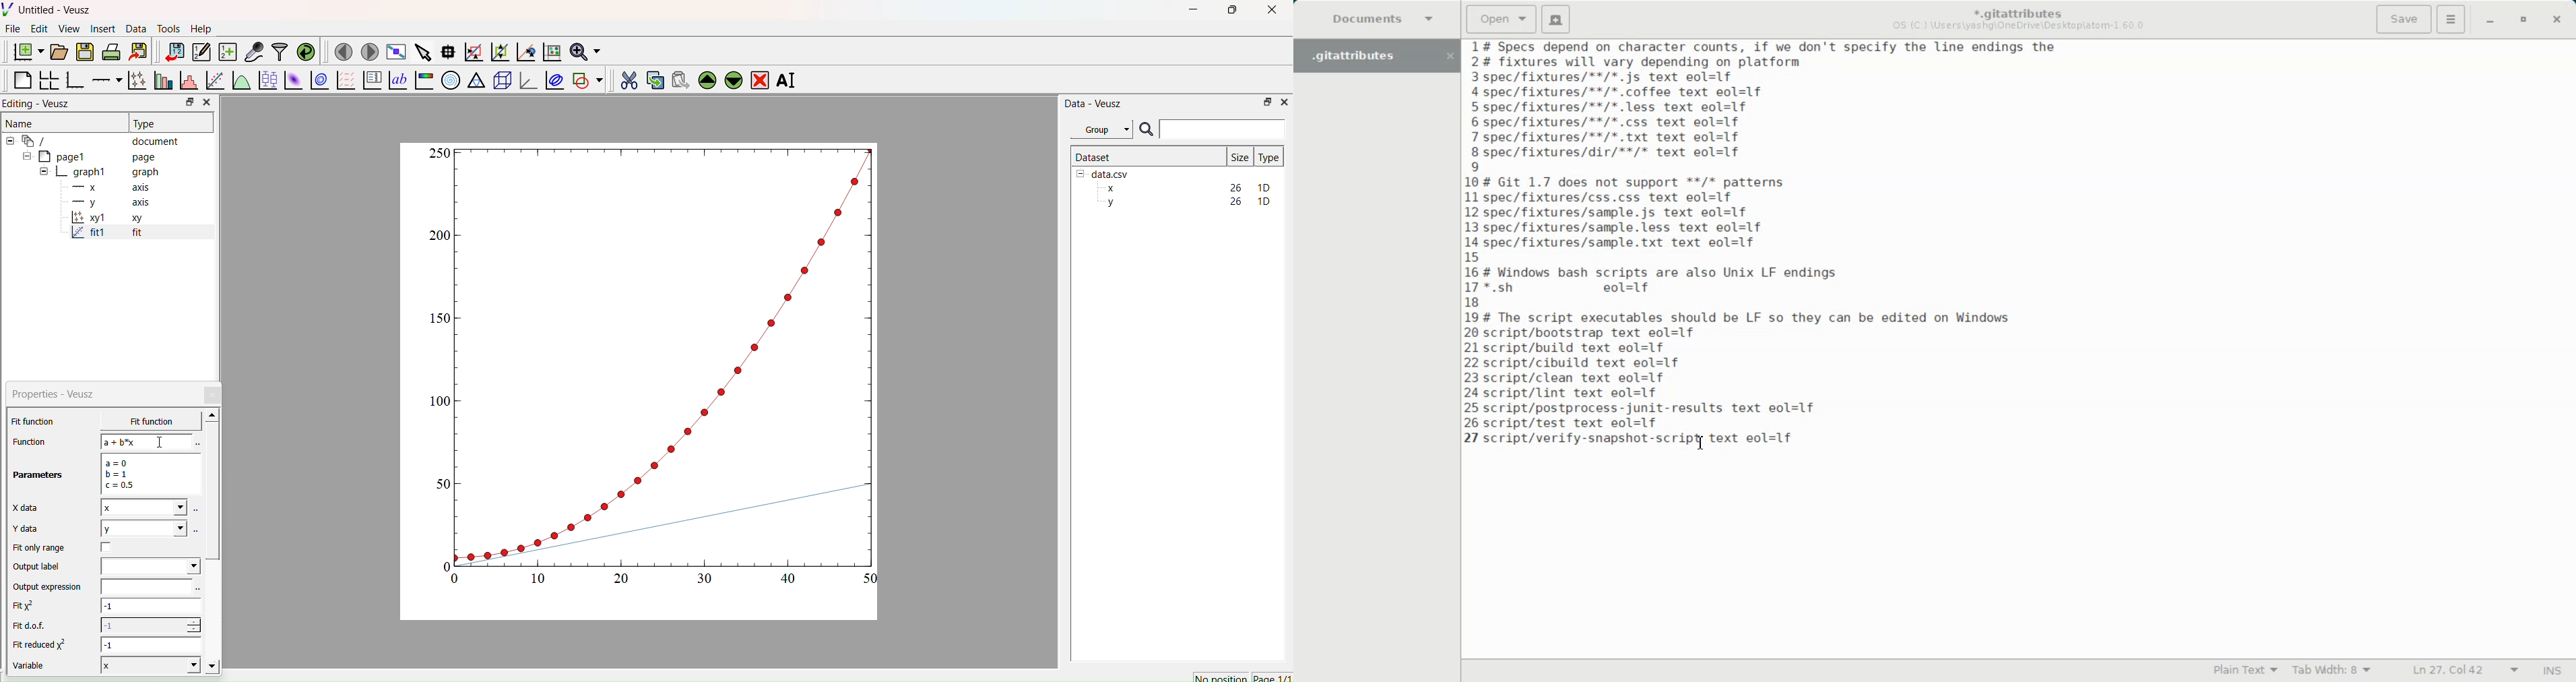 This screenshot has height=700, width=2576. Describe the element at coordinates (1449, 56) in the screenshot. I see `Close Folder` at that location.